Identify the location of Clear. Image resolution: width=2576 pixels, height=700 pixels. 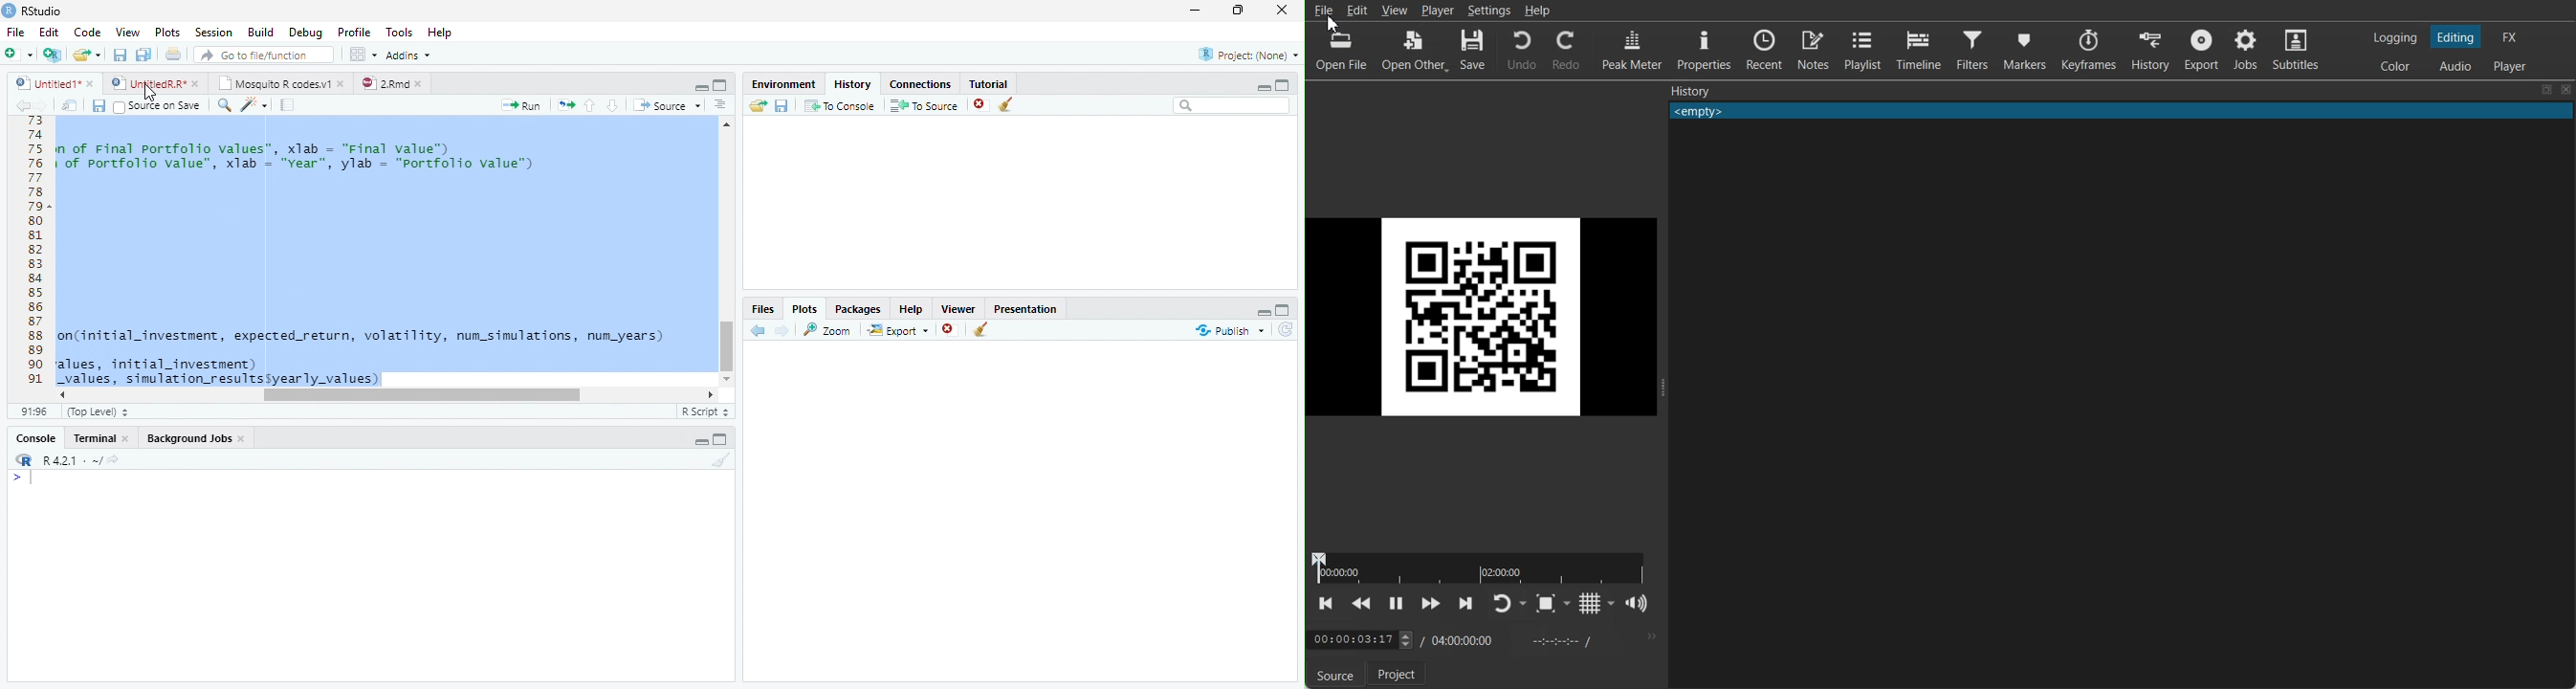
(1010, 105).